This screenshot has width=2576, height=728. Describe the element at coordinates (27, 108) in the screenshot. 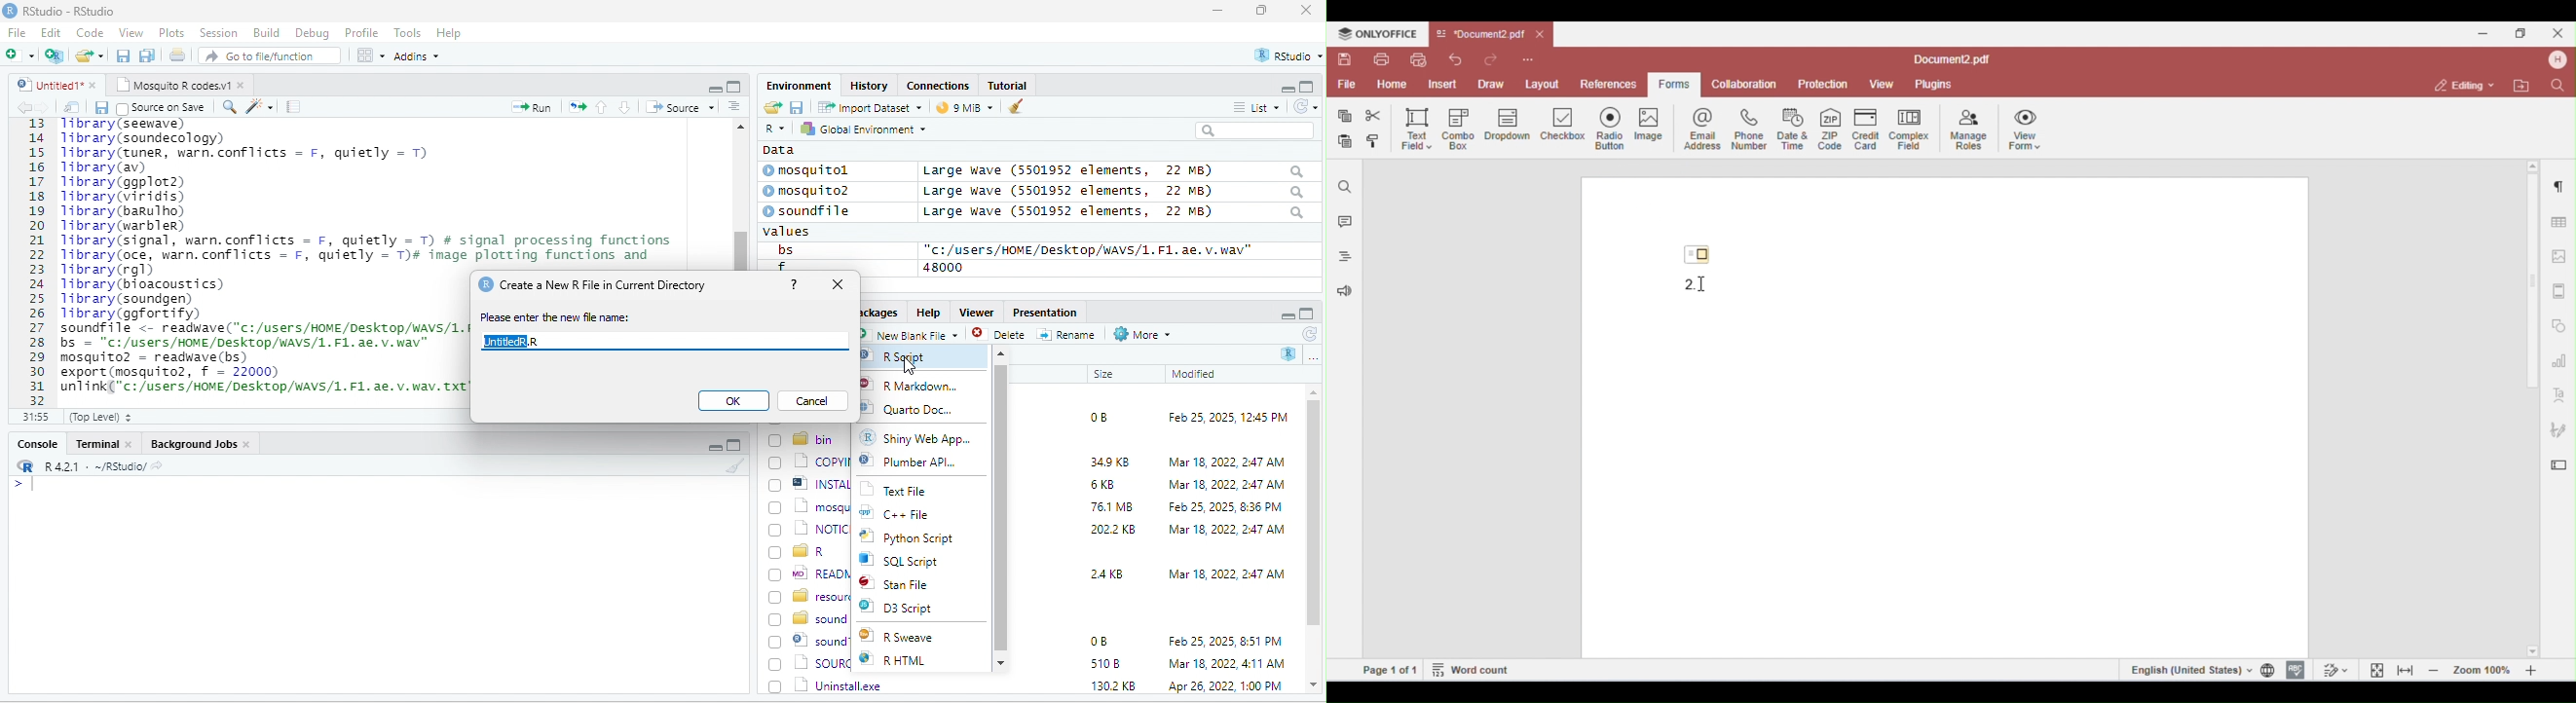

I see `back` at that location.